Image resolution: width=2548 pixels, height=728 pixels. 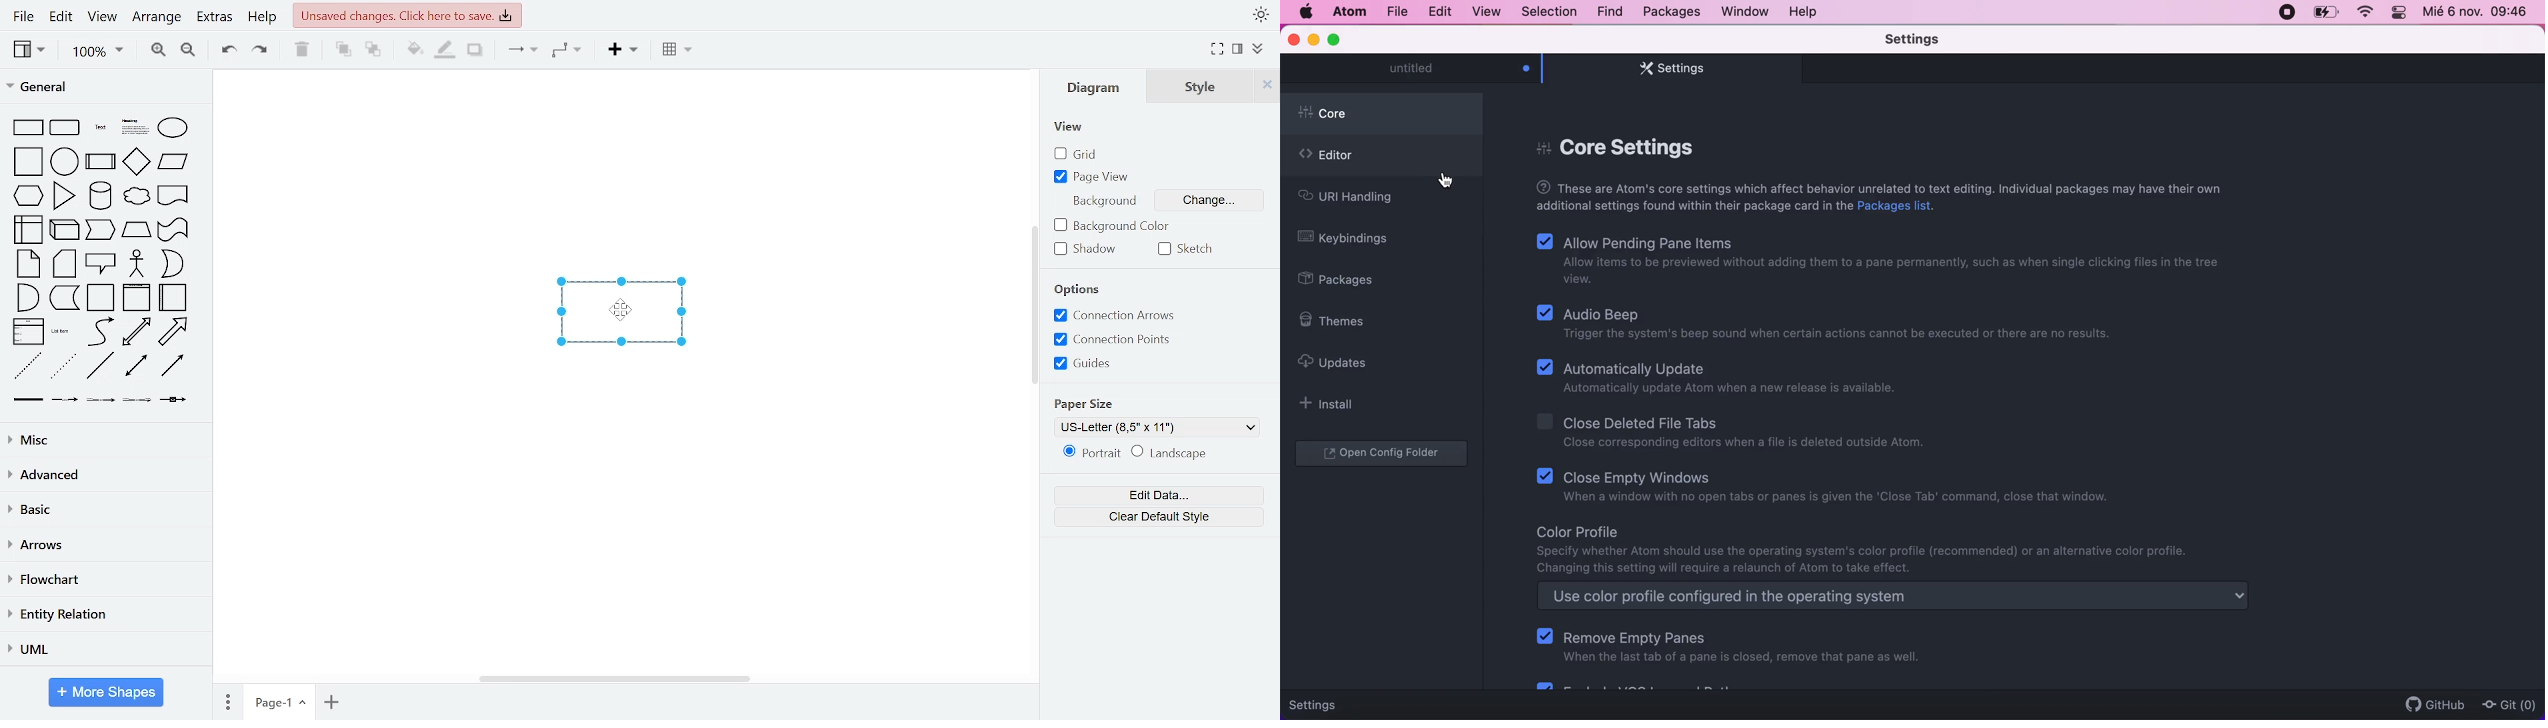 I want to click on View, so click(x=1073, y=127).